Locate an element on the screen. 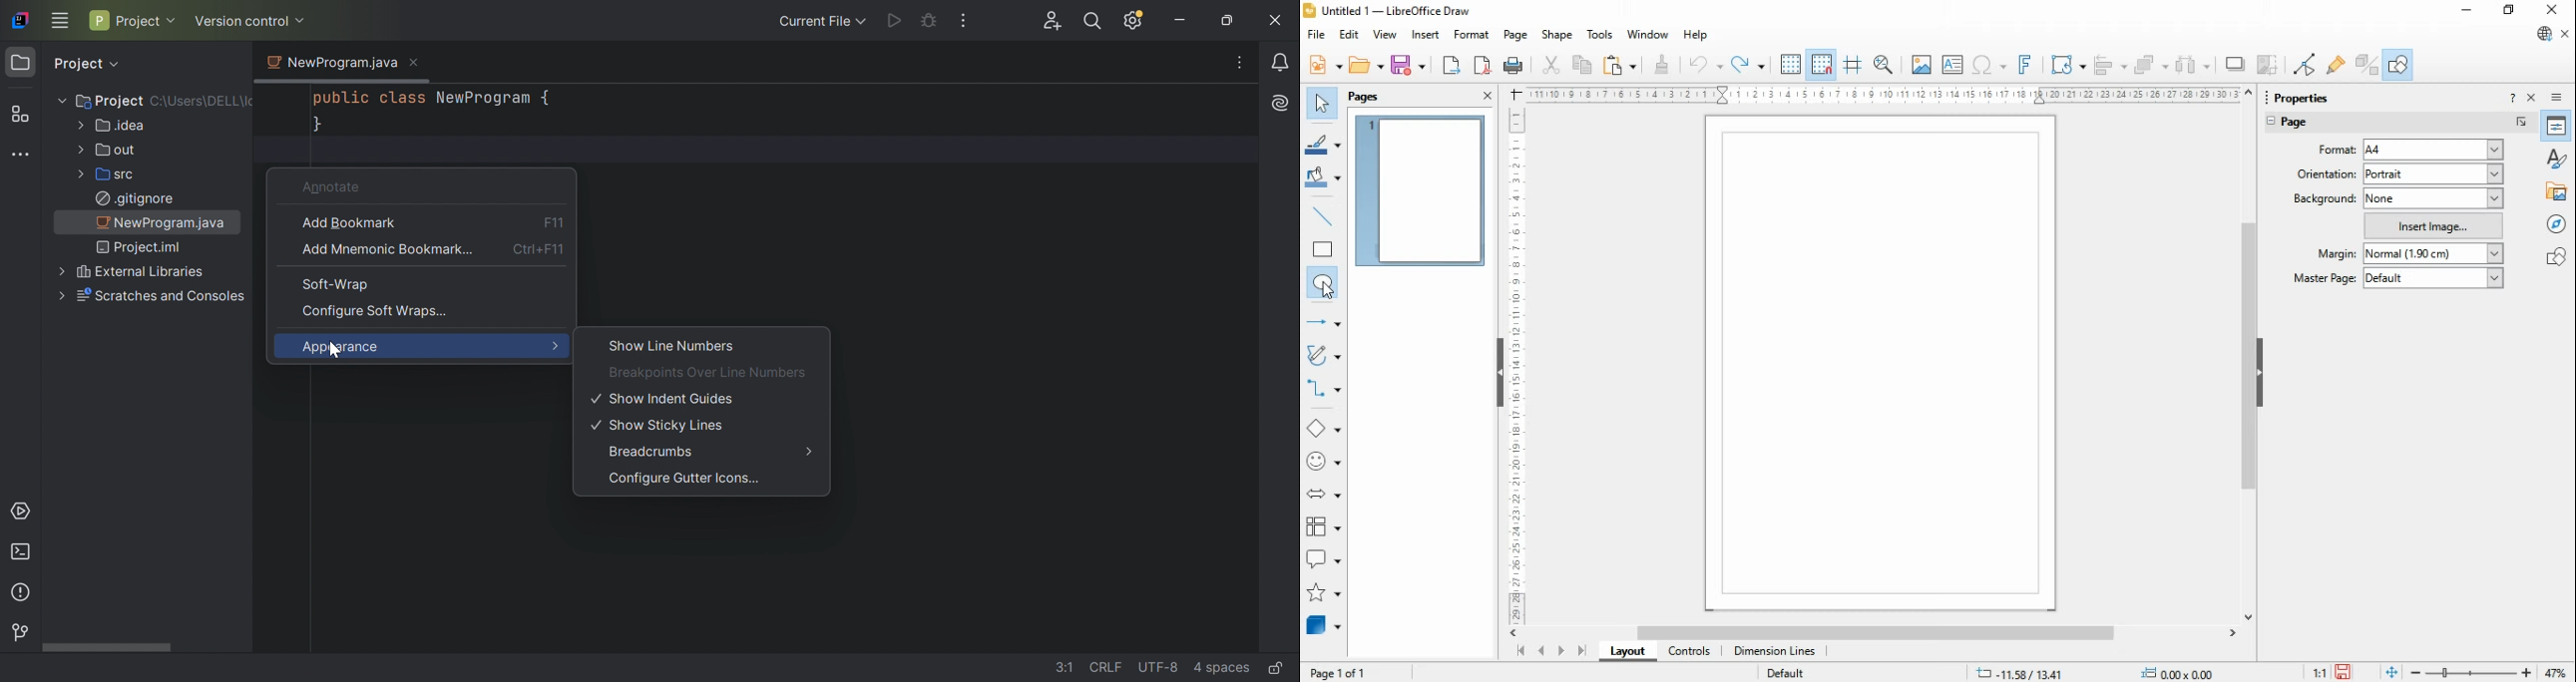  Mark as Read only file is located at coordinates (1277, 666).